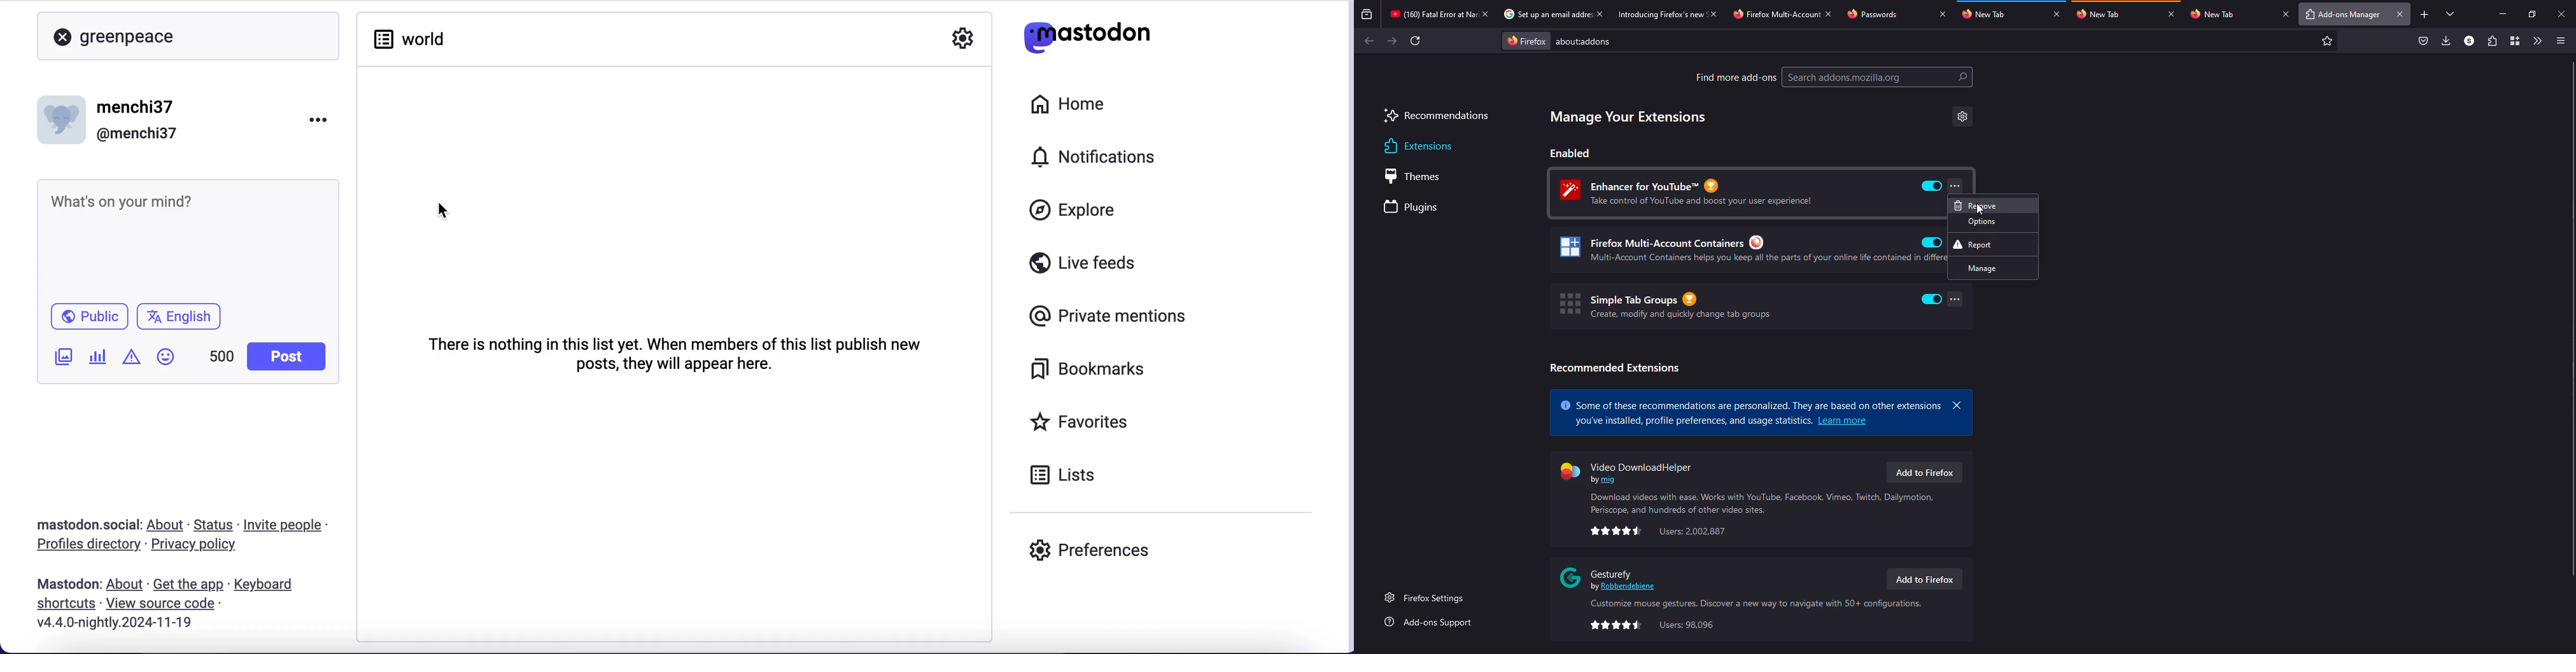 This screenshot has width=2576, height=672. What do you see at coordinates (1526, 41) in the screenshot?
I see `Current search engine` at bounding box center [1526, 41].